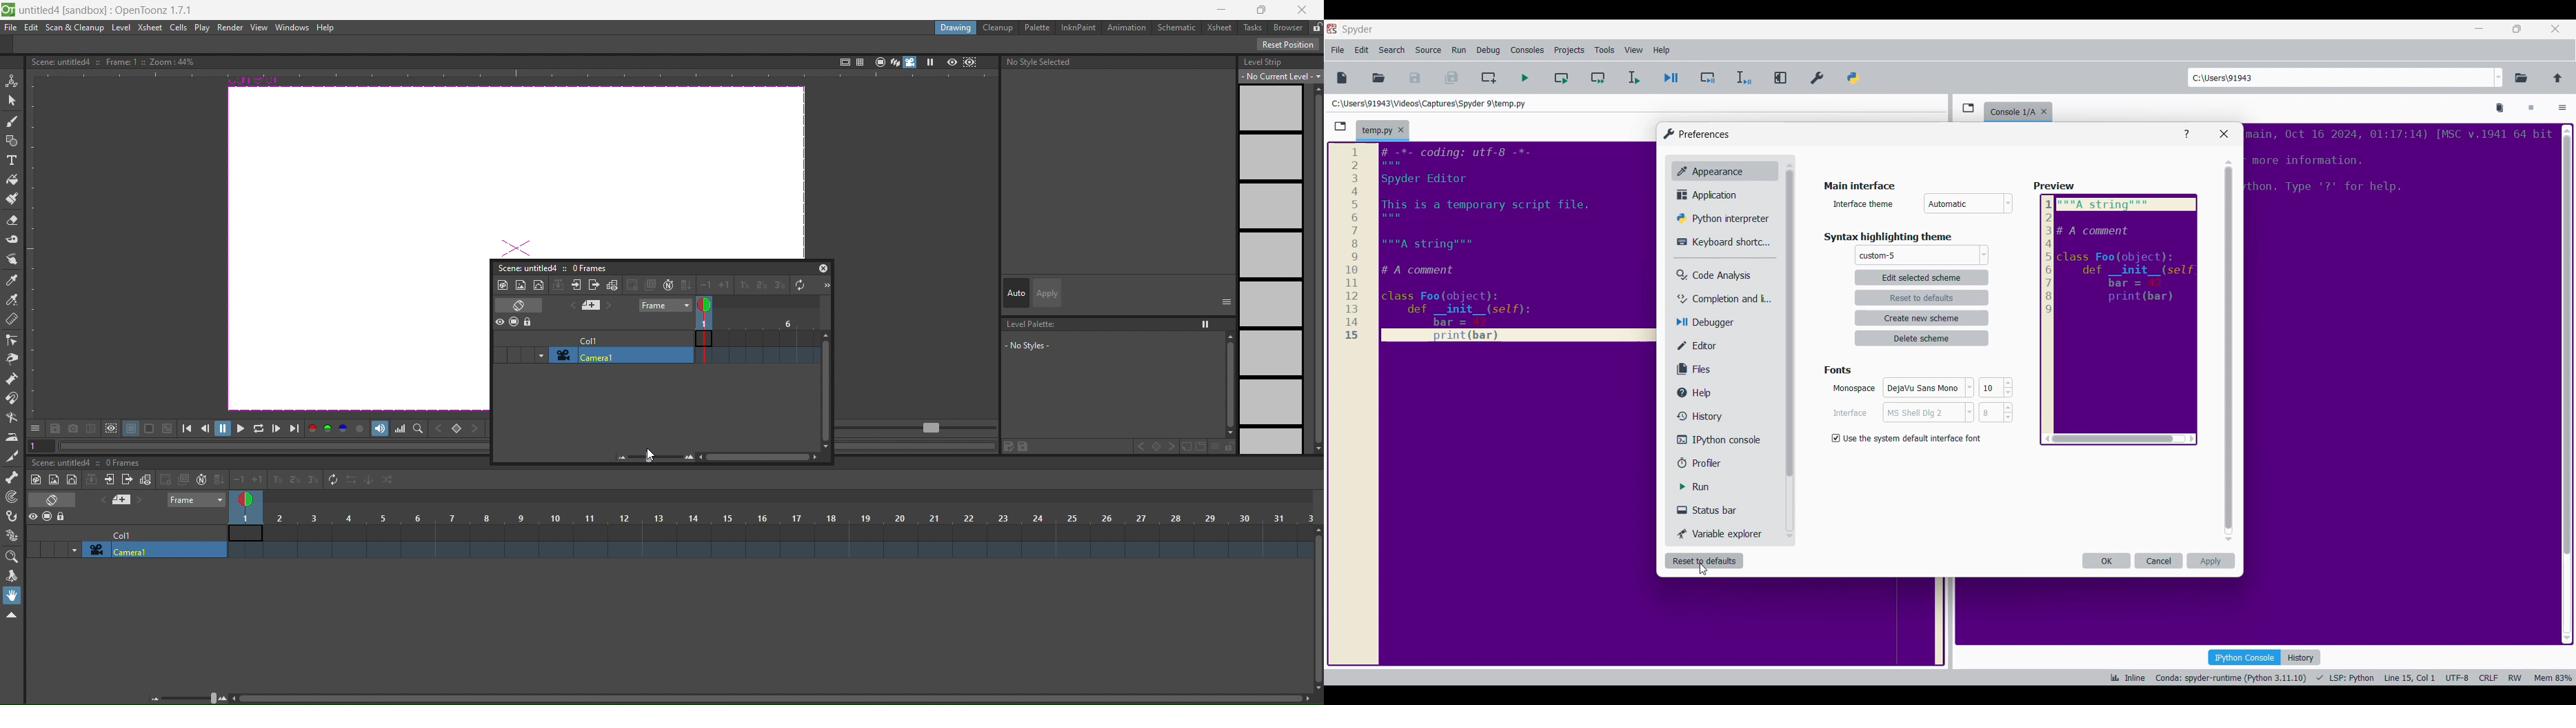 The height and width of the screenshot is (728, 2576). Describe the element at coordinates (1489, 50) in the screenshot. I see `Debug menu` at that location.